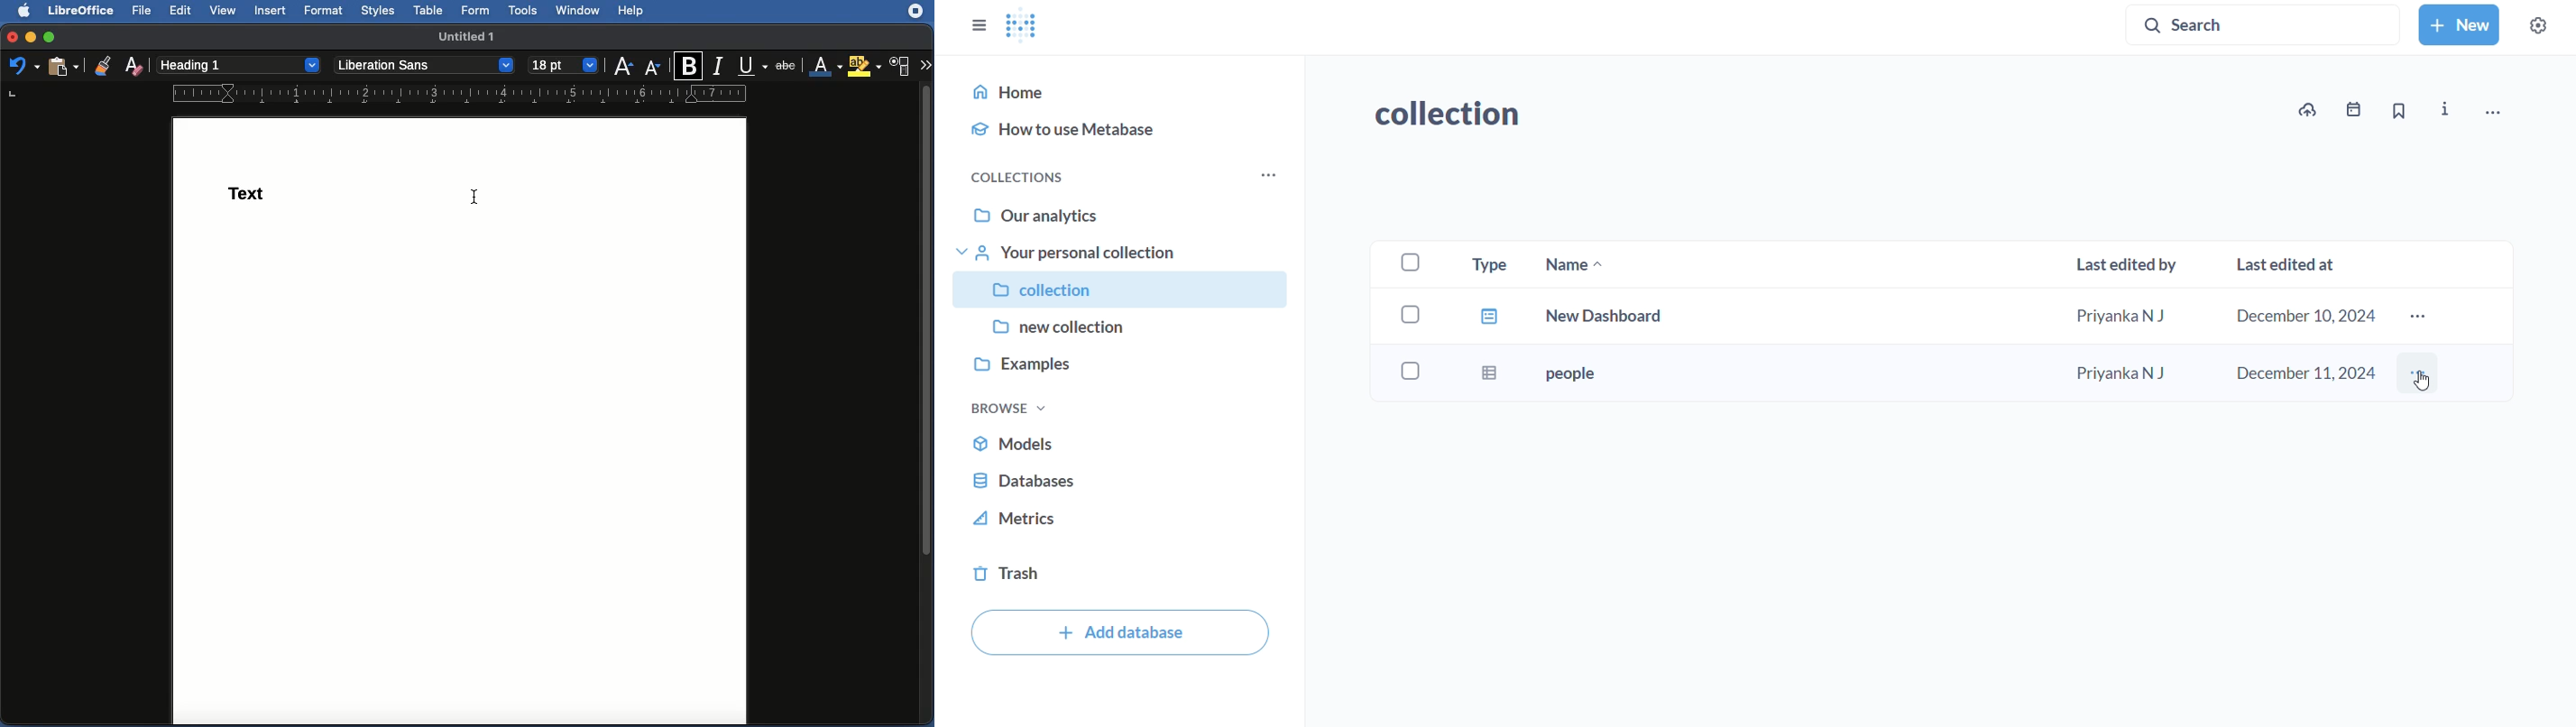 The height and width of the screenshot is (728, 2576). Describe the element at coordinates (926, 403) in the screenshot. I see `scroll bar` at that location.